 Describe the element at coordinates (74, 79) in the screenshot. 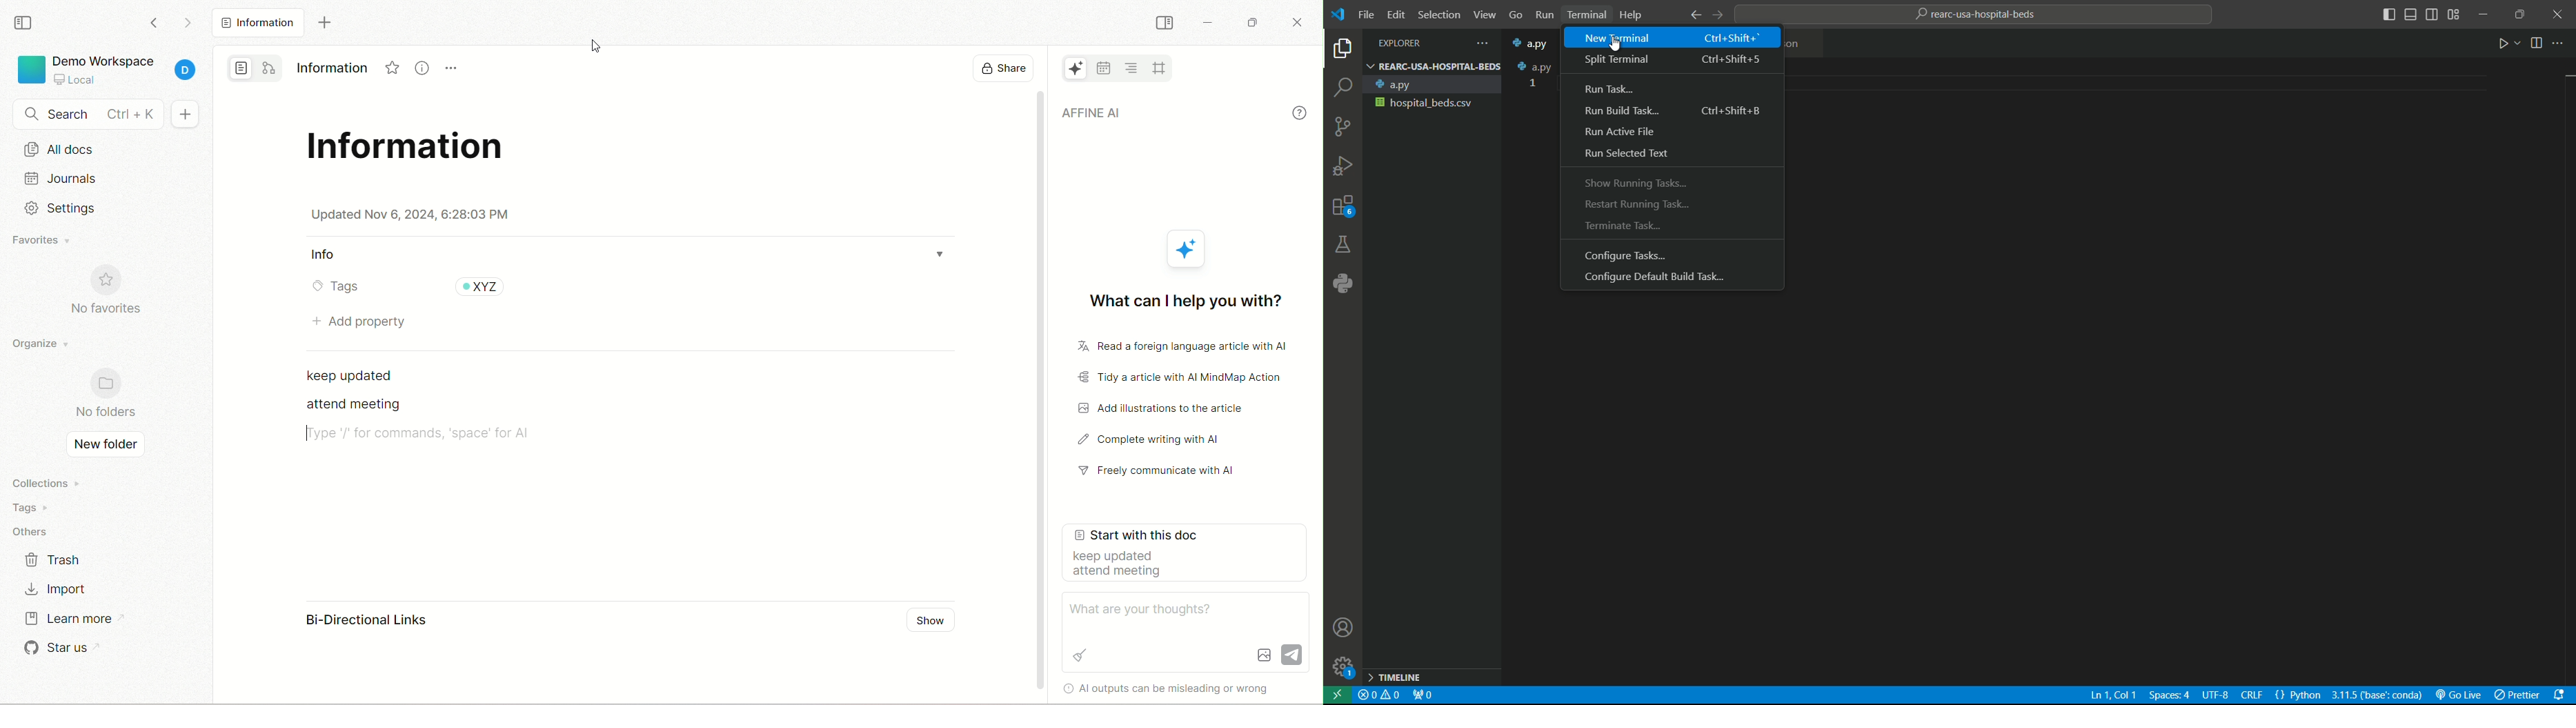

I see `local` at that location.